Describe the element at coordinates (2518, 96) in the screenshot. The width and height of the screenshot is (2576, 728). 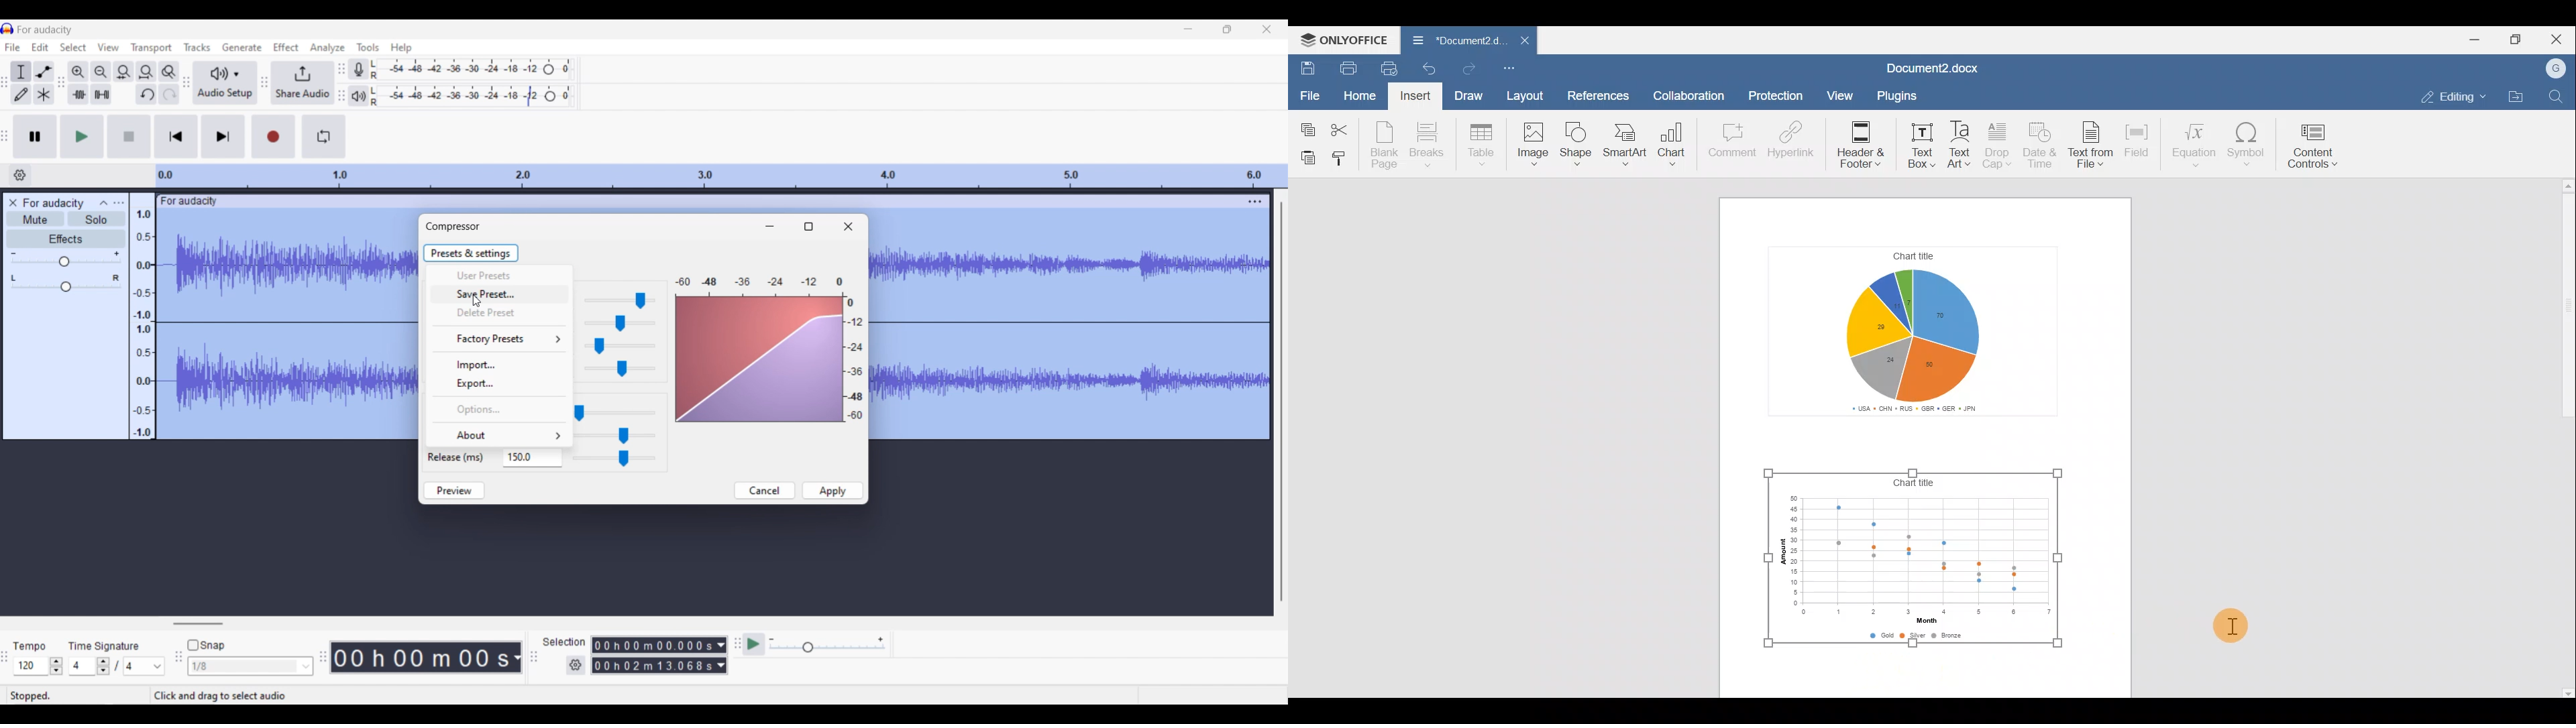
I see `Open file location` at that location.